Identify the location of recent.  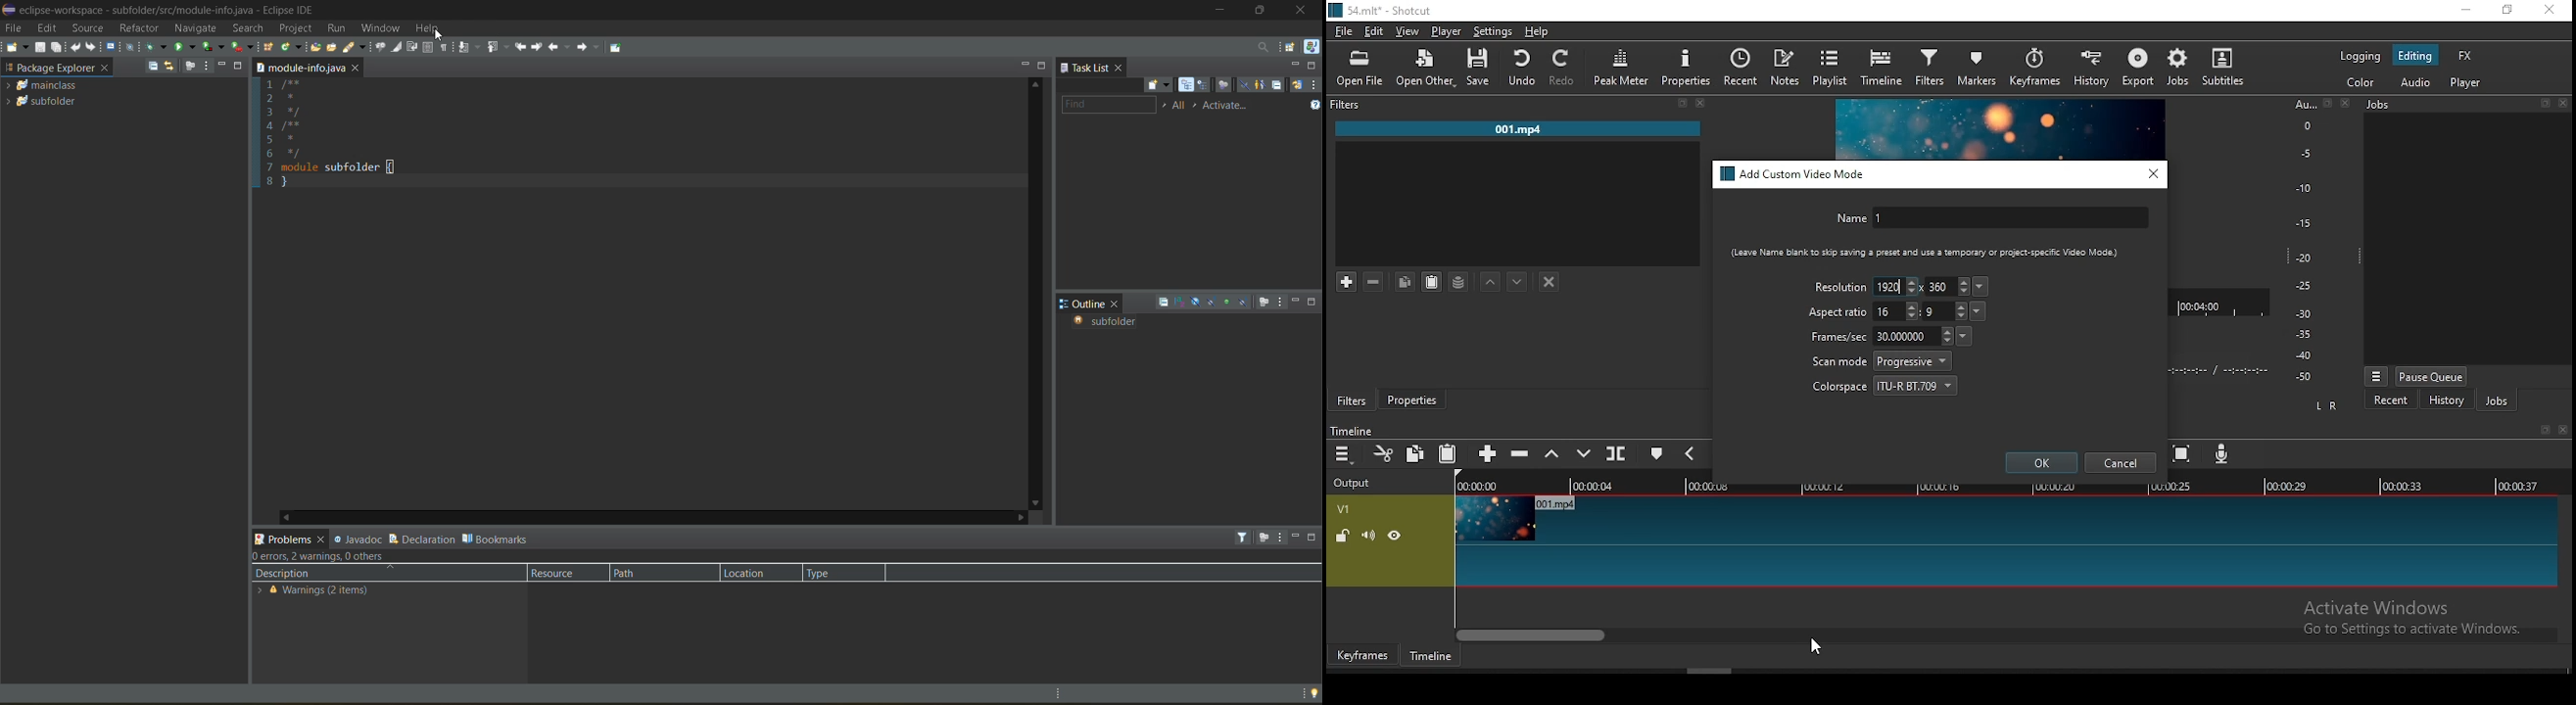
(2391, 400).